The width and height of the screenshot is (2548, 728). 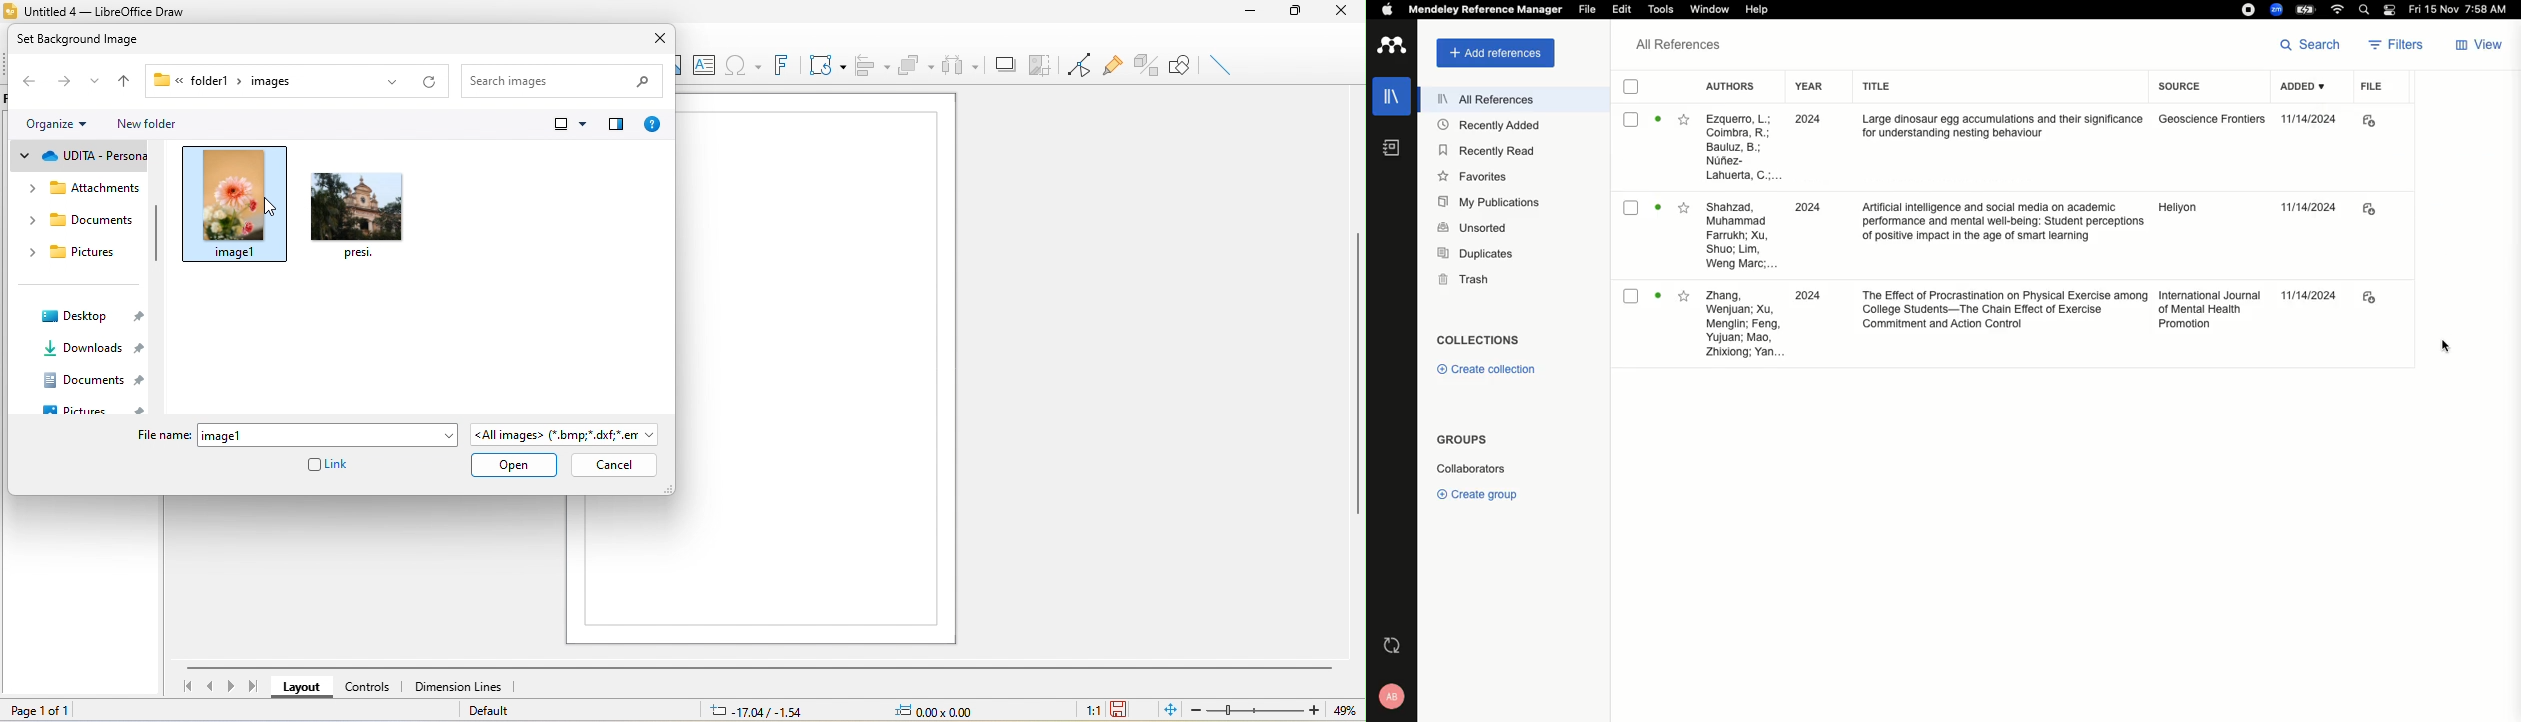 I want to click on the document has not been modified since the last save, so click(x=1130, y=709).